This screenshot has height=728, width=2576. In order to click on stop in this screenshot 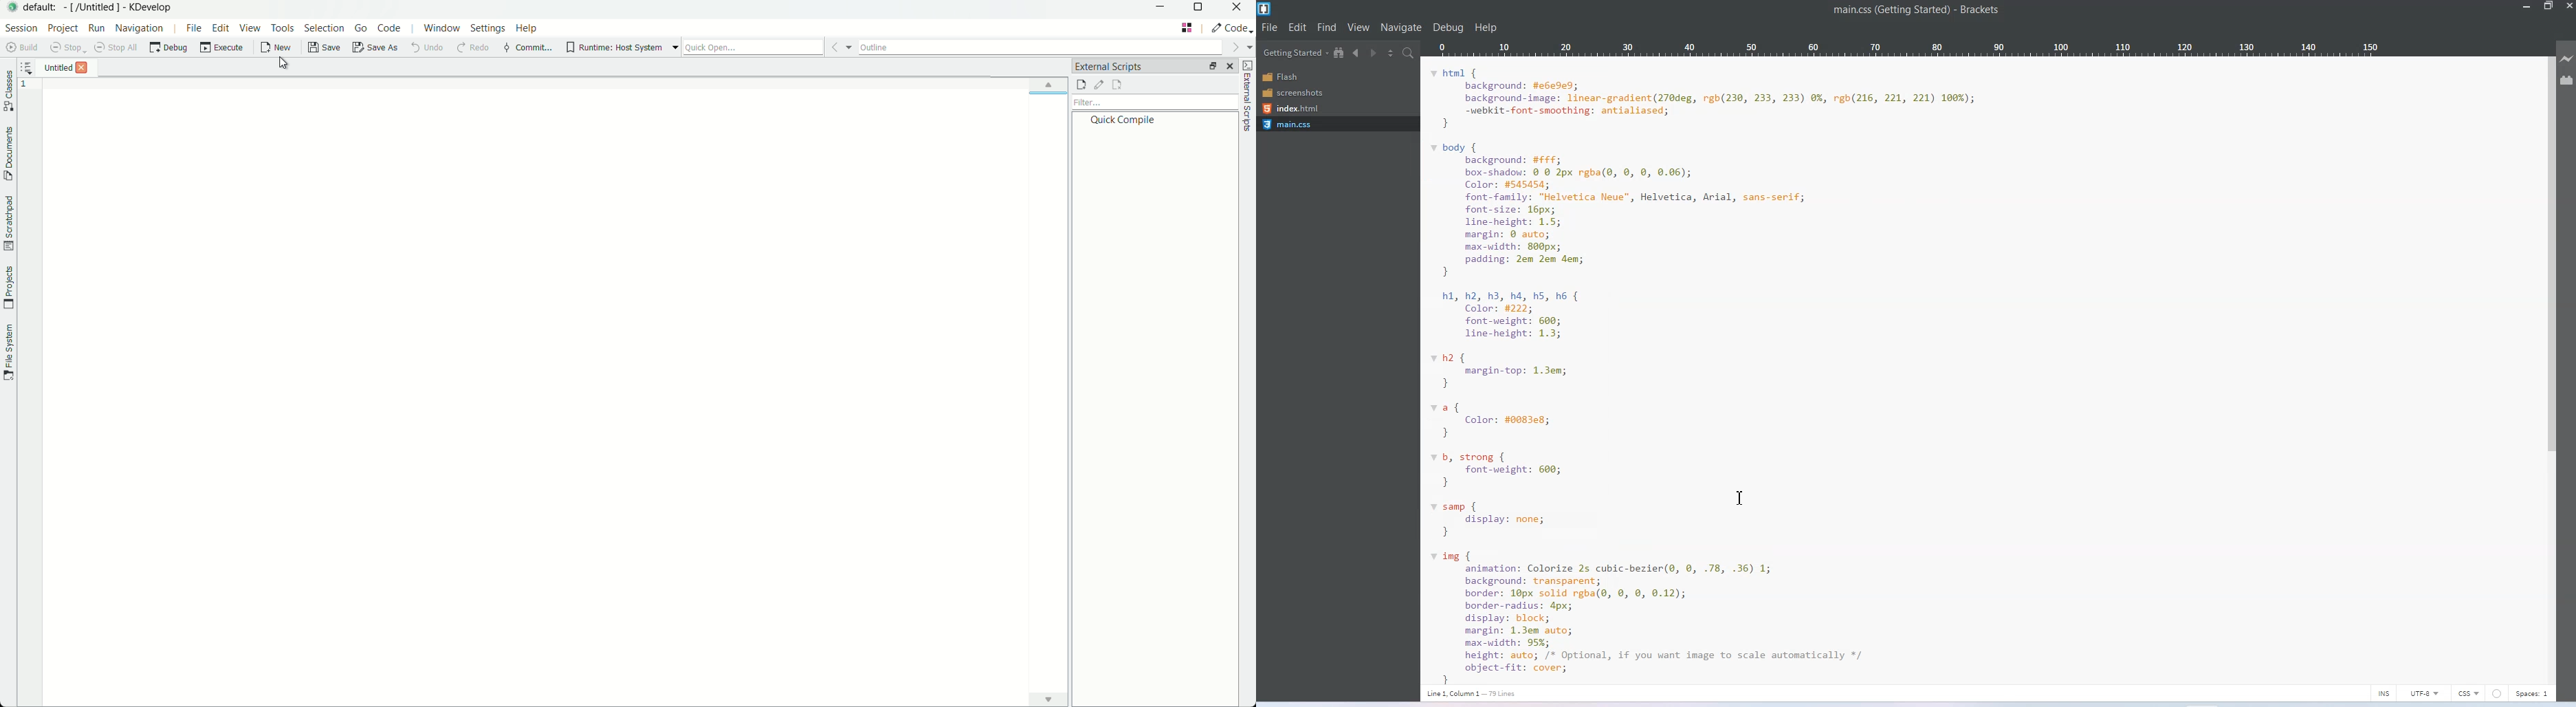, I will do `click(66, 47)`.